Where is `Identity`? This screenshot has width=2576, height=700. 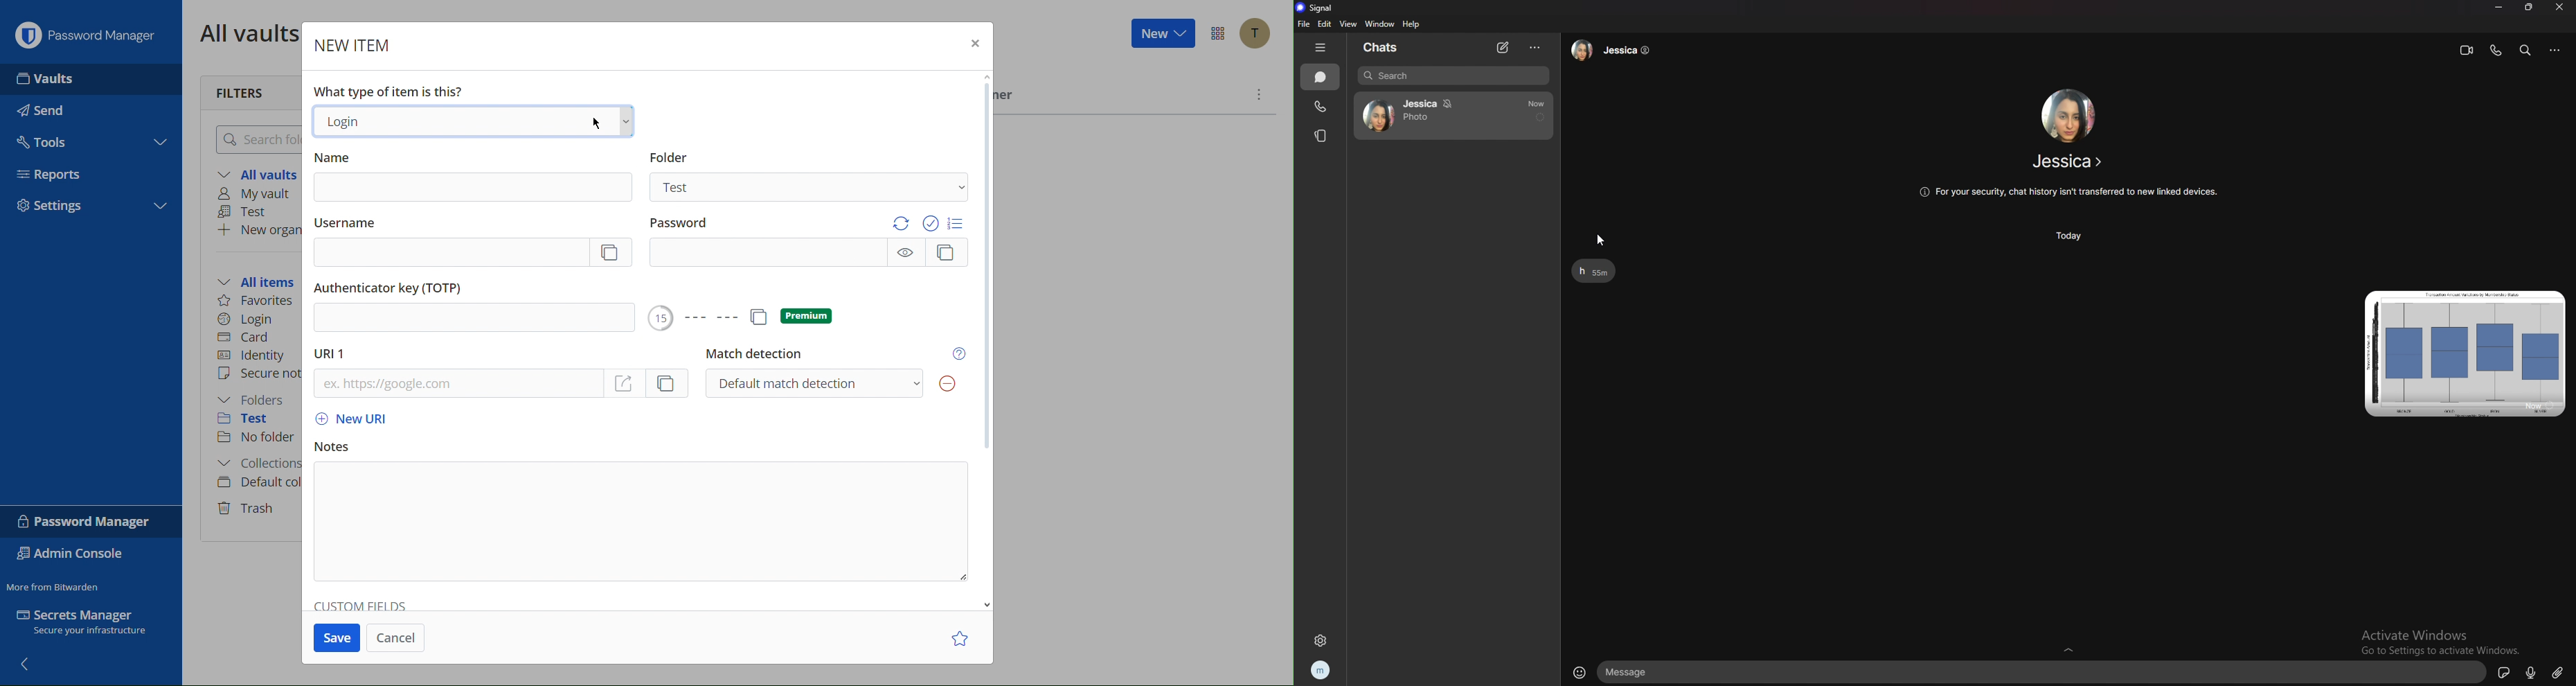
Identity is located at coordinates (253, 355).